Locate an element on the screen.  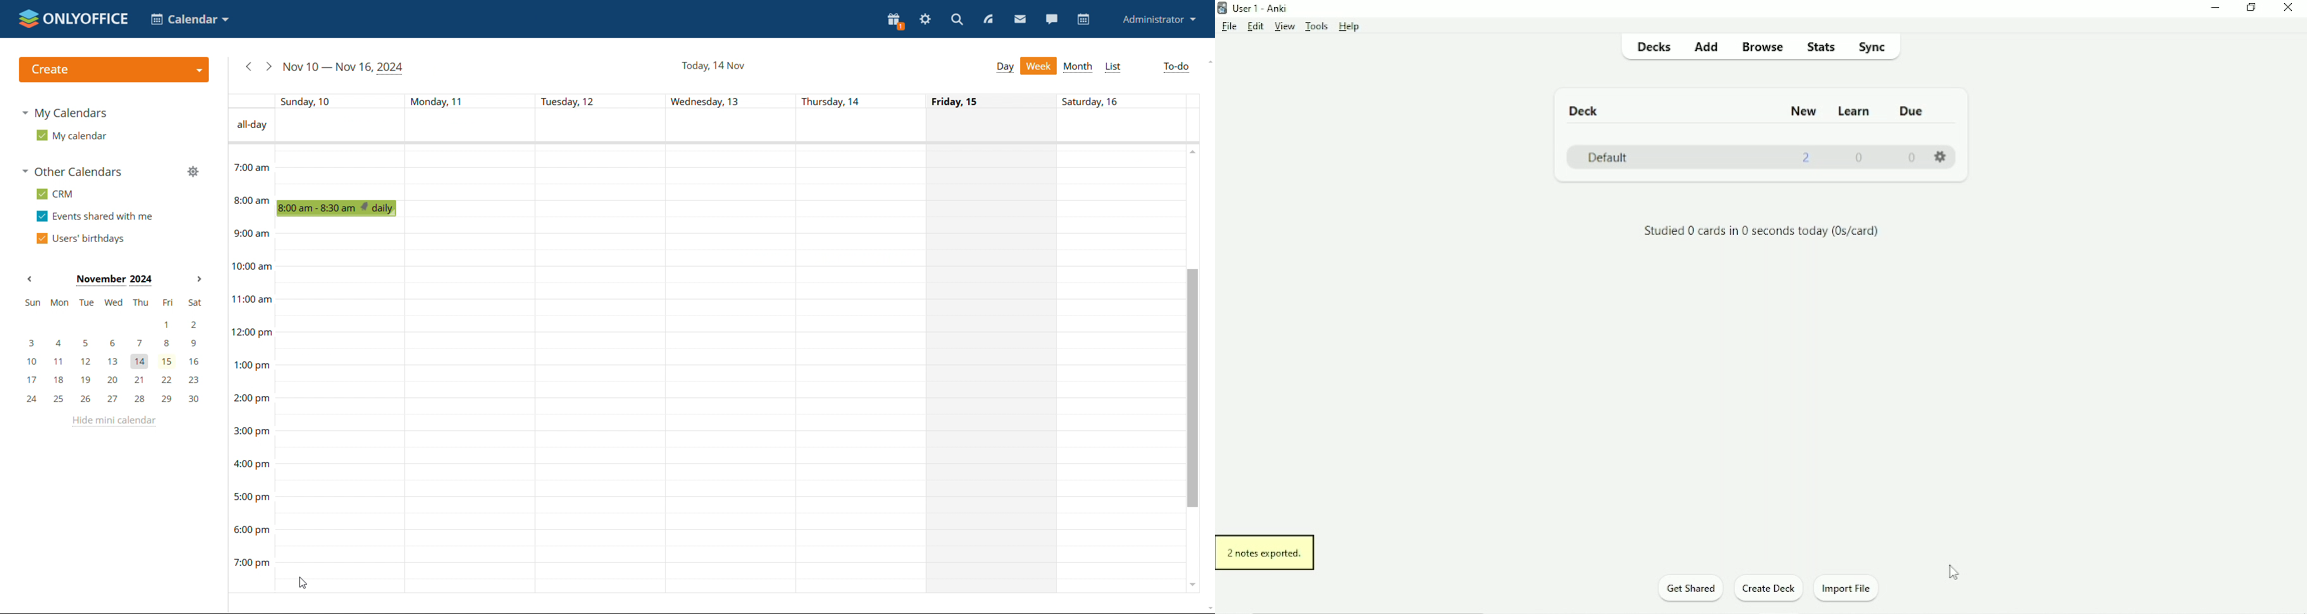
0 is located at coordinates (1858, 159).